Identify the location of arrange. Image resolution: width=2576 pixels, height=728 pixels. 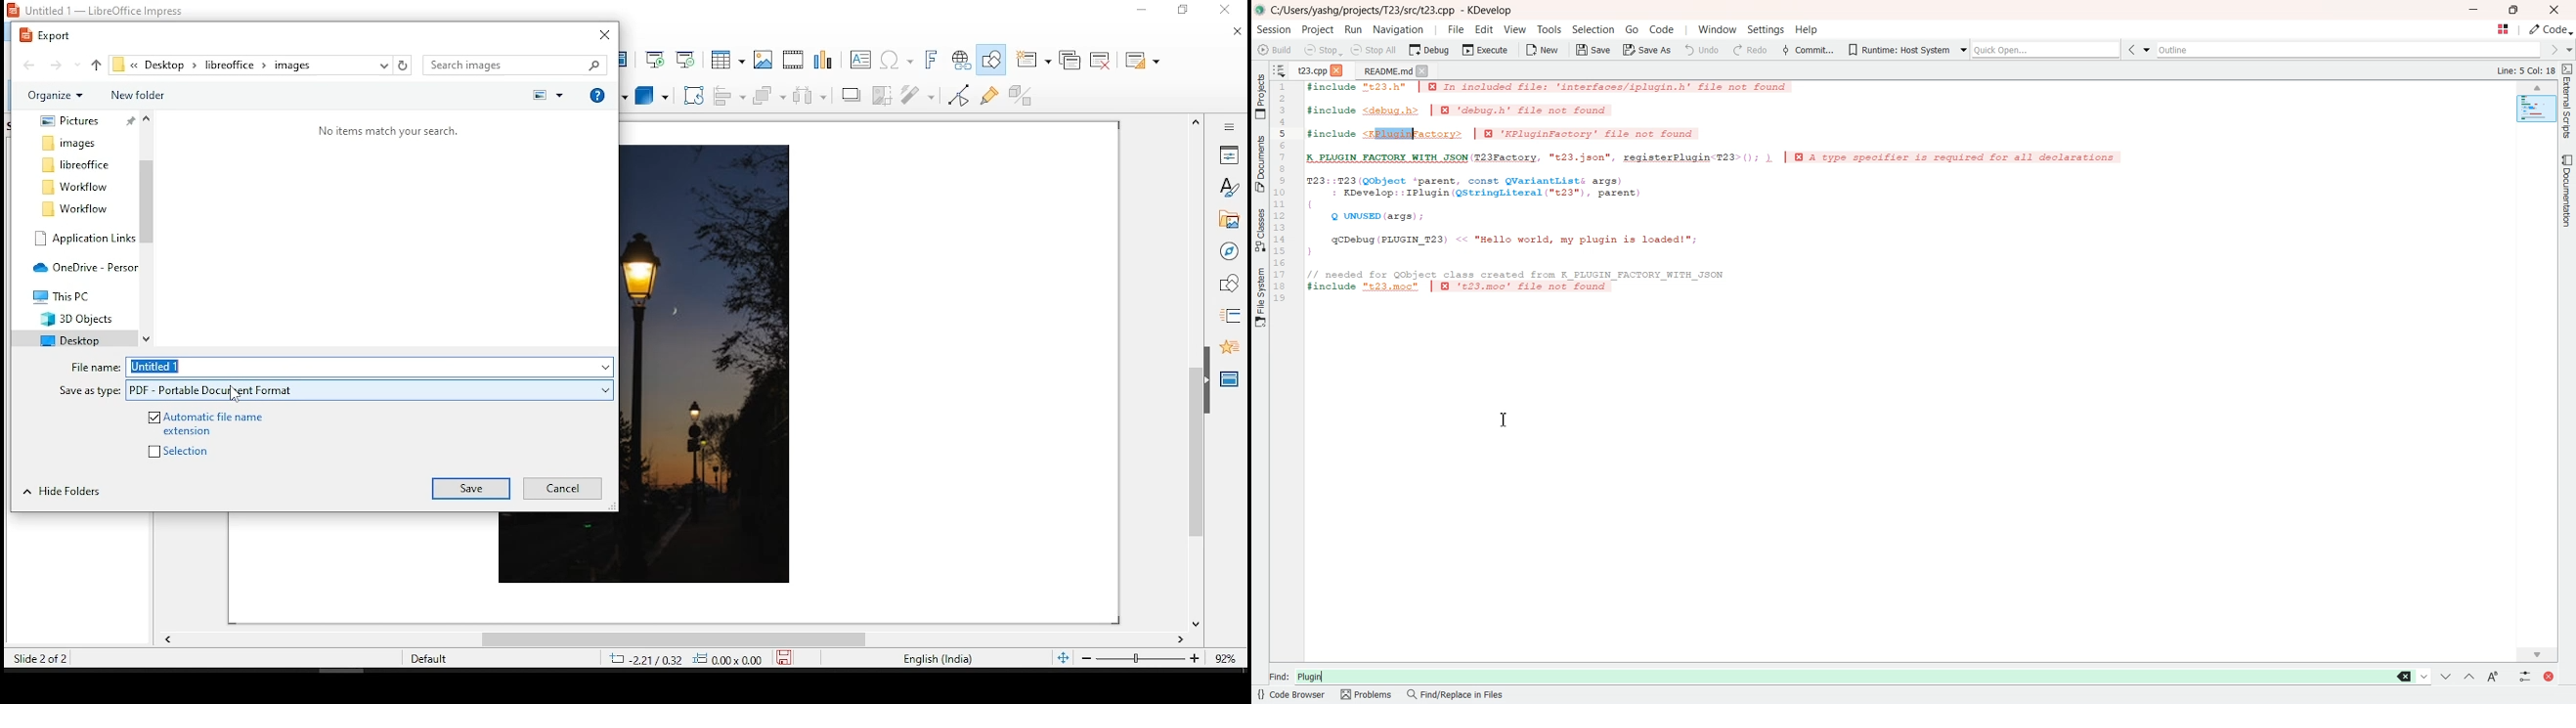
(769, 98).